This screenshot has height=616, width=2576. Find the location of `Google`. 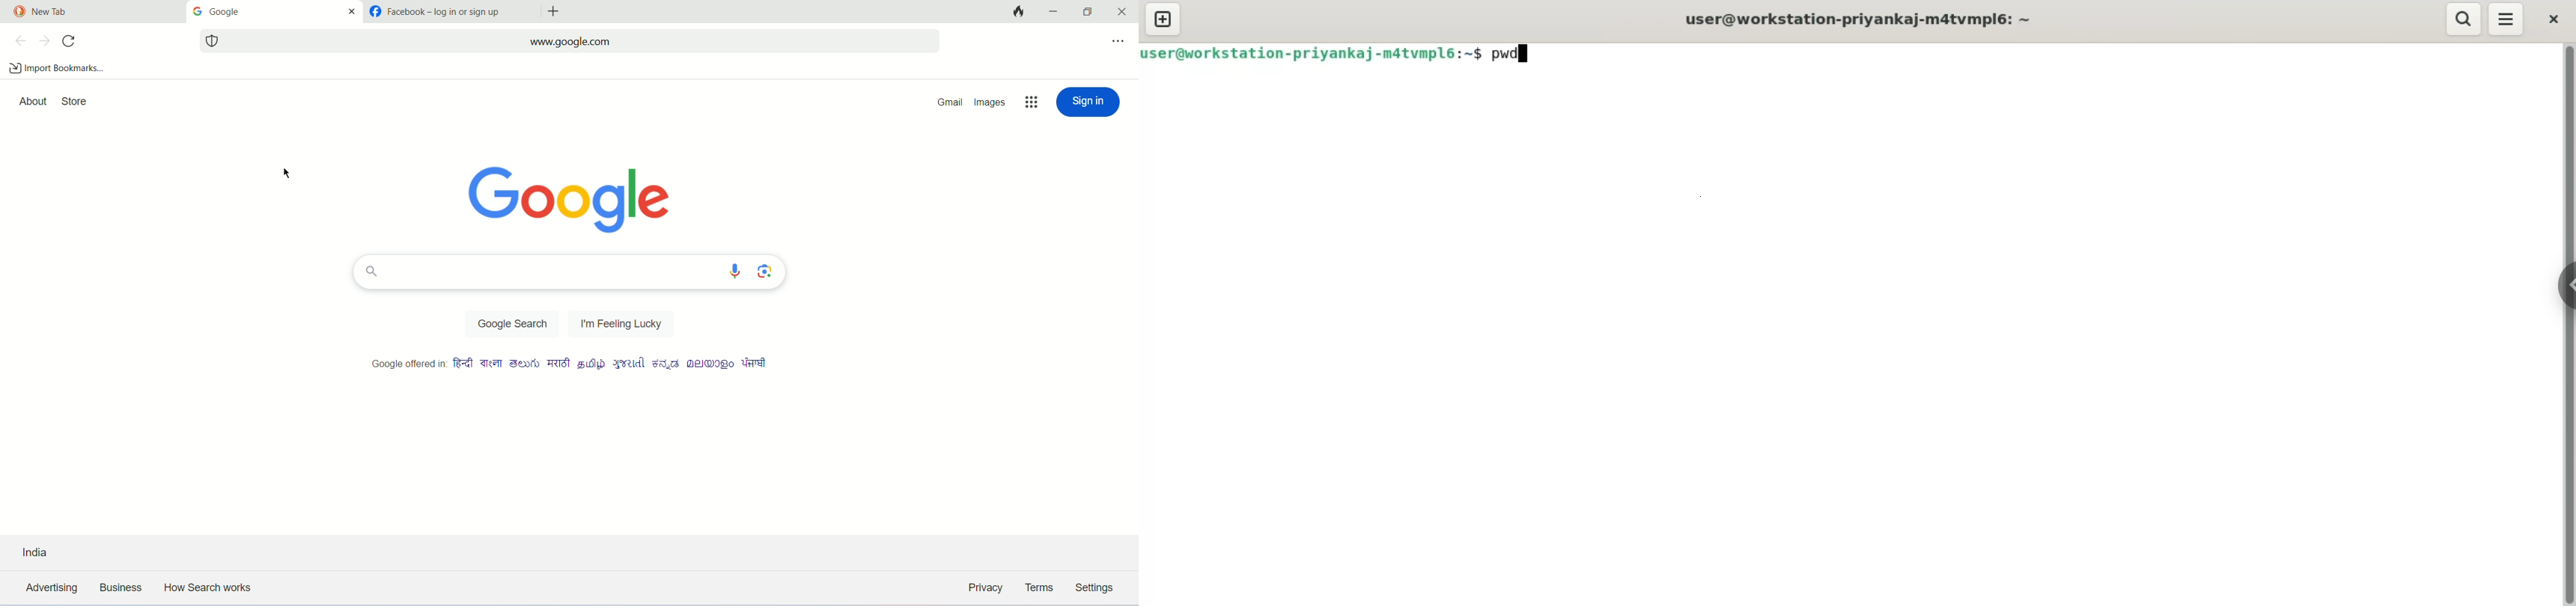

Google is located at coordinates (568, 197).